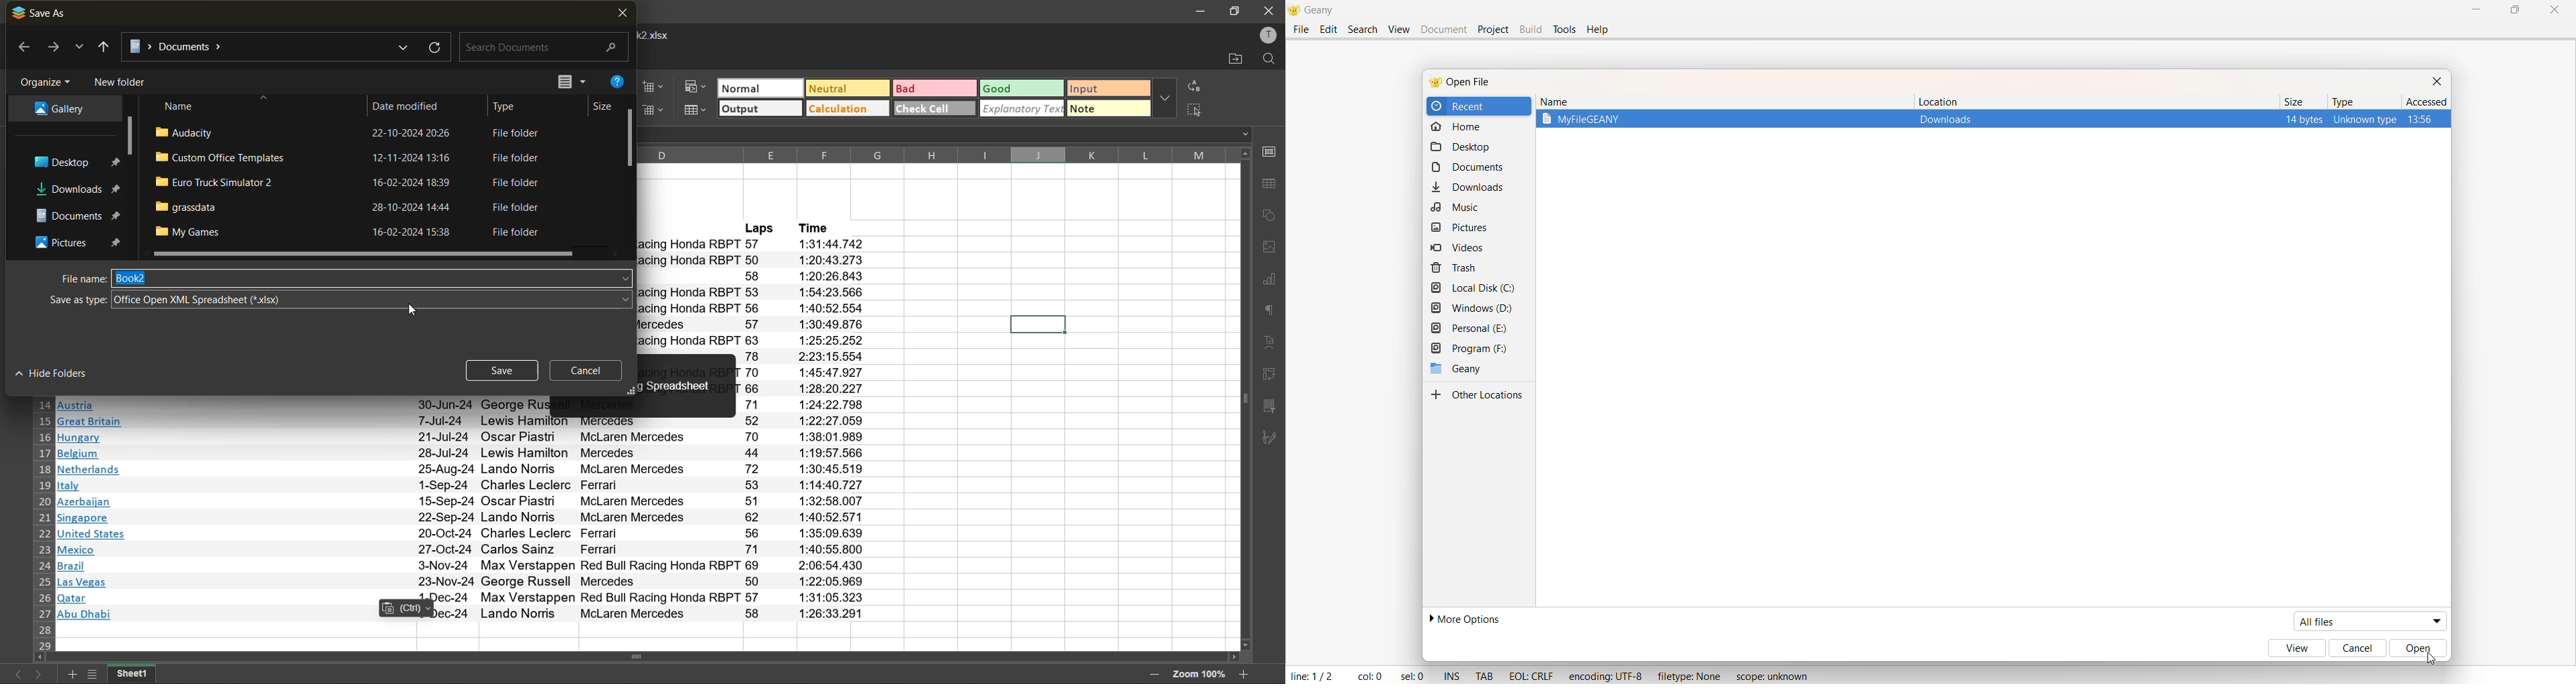 The width and height of the screenshot is (2576, 700). Describe the element at coordinates (433, 46) in the screenshot. I see `refresh` at that location.